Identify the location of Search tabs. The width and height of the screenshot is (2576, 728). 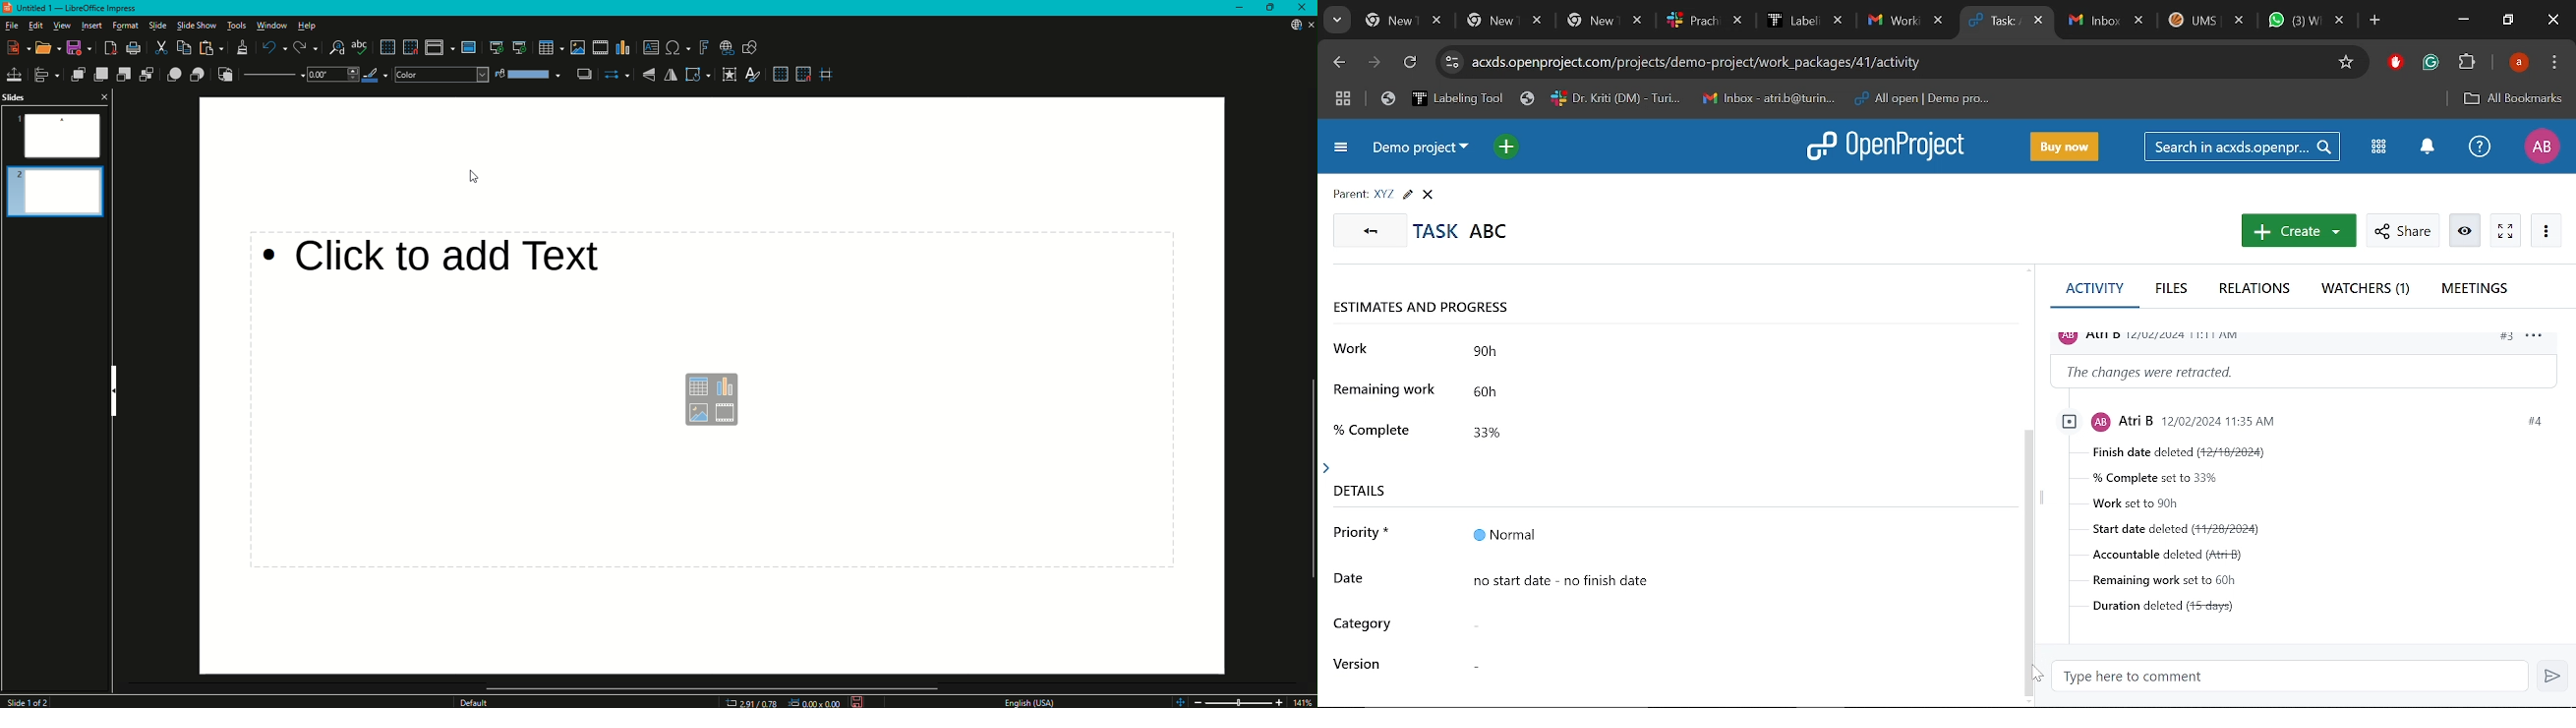
(1335, 21).